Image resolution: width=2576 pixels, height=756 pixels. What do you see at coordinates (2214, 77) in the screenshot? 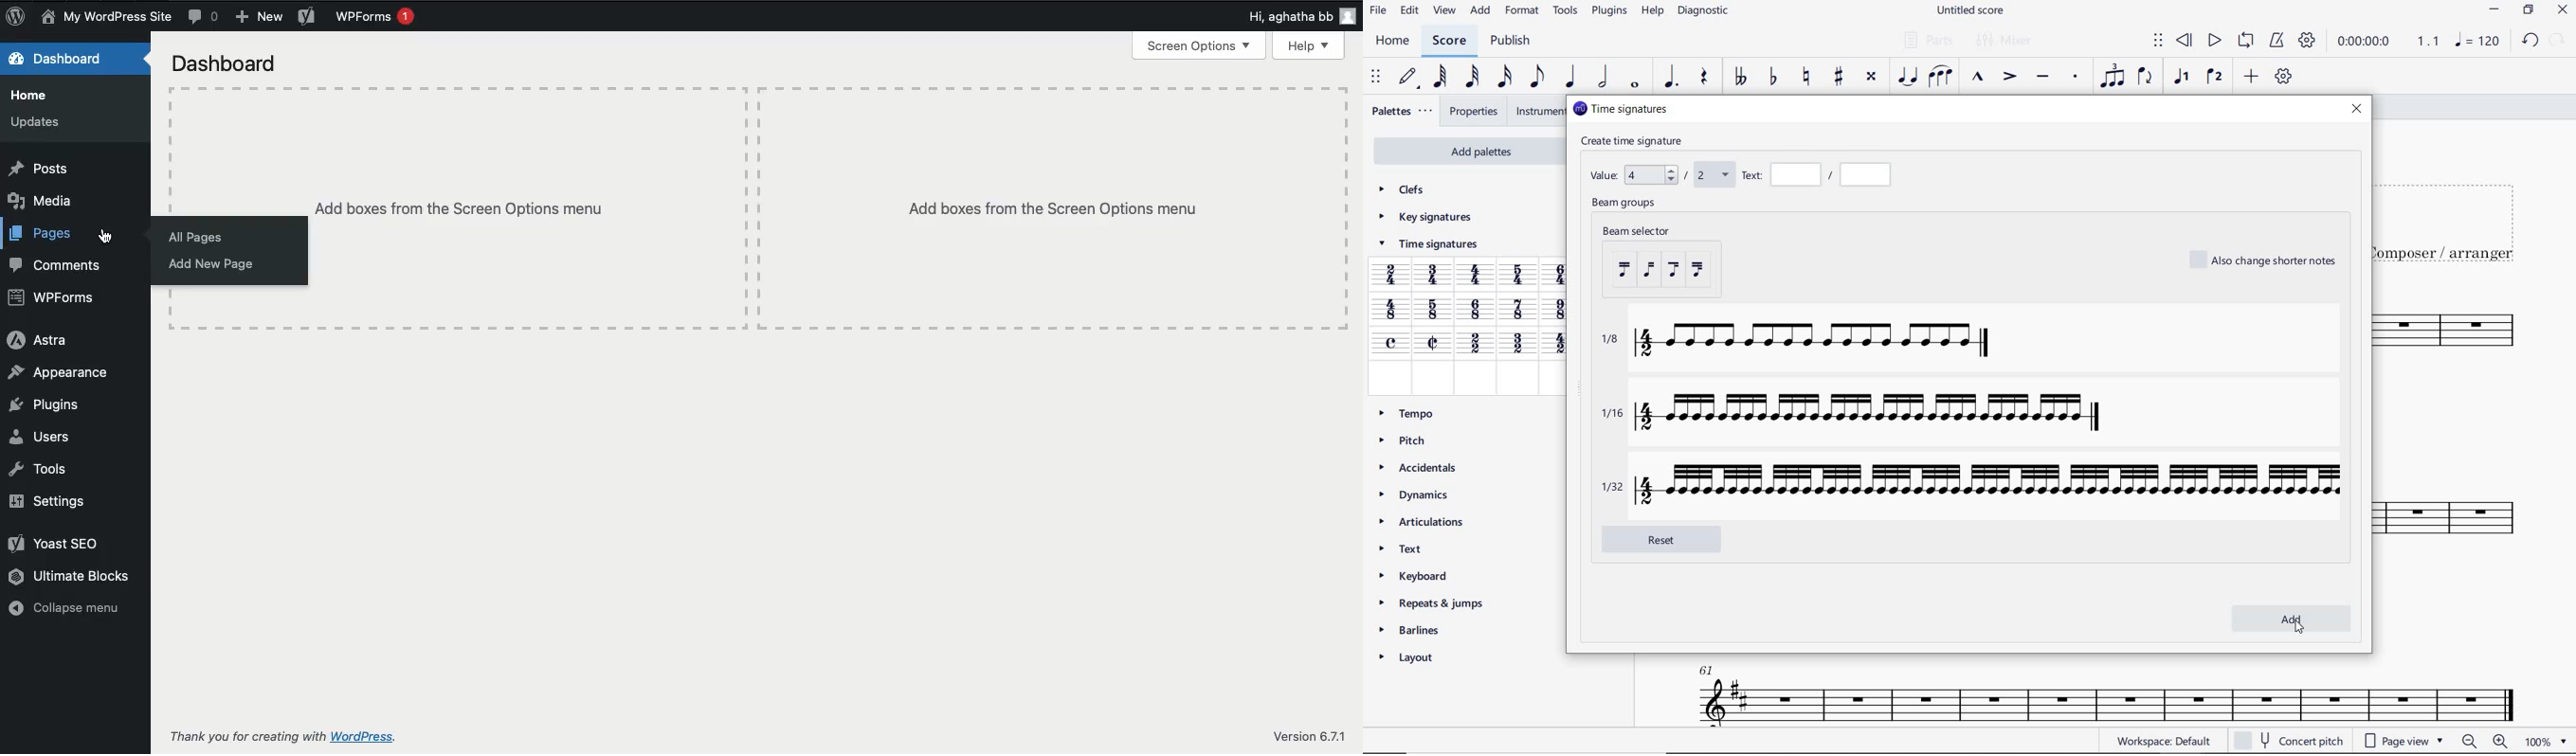
I see `VOICE 2` at bounding box center [2214, 77].